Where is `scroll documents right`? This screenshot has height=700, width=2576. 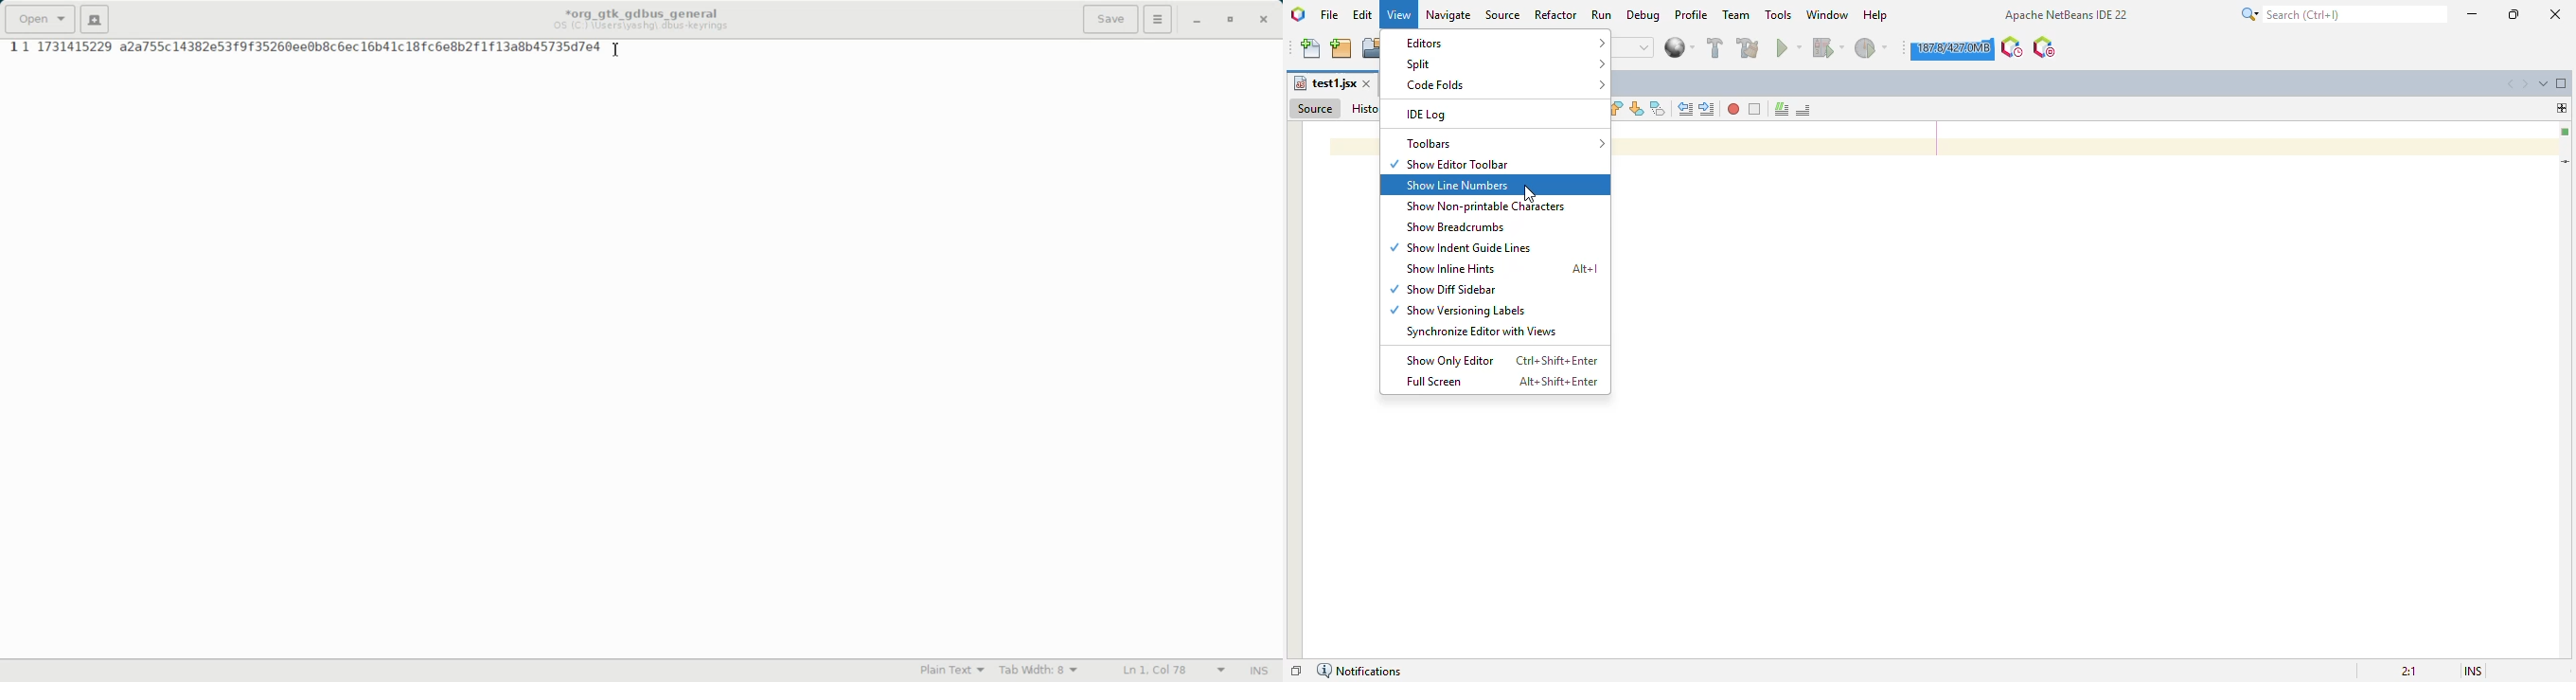 scroll documents right is located at coordinates (2524, 84).